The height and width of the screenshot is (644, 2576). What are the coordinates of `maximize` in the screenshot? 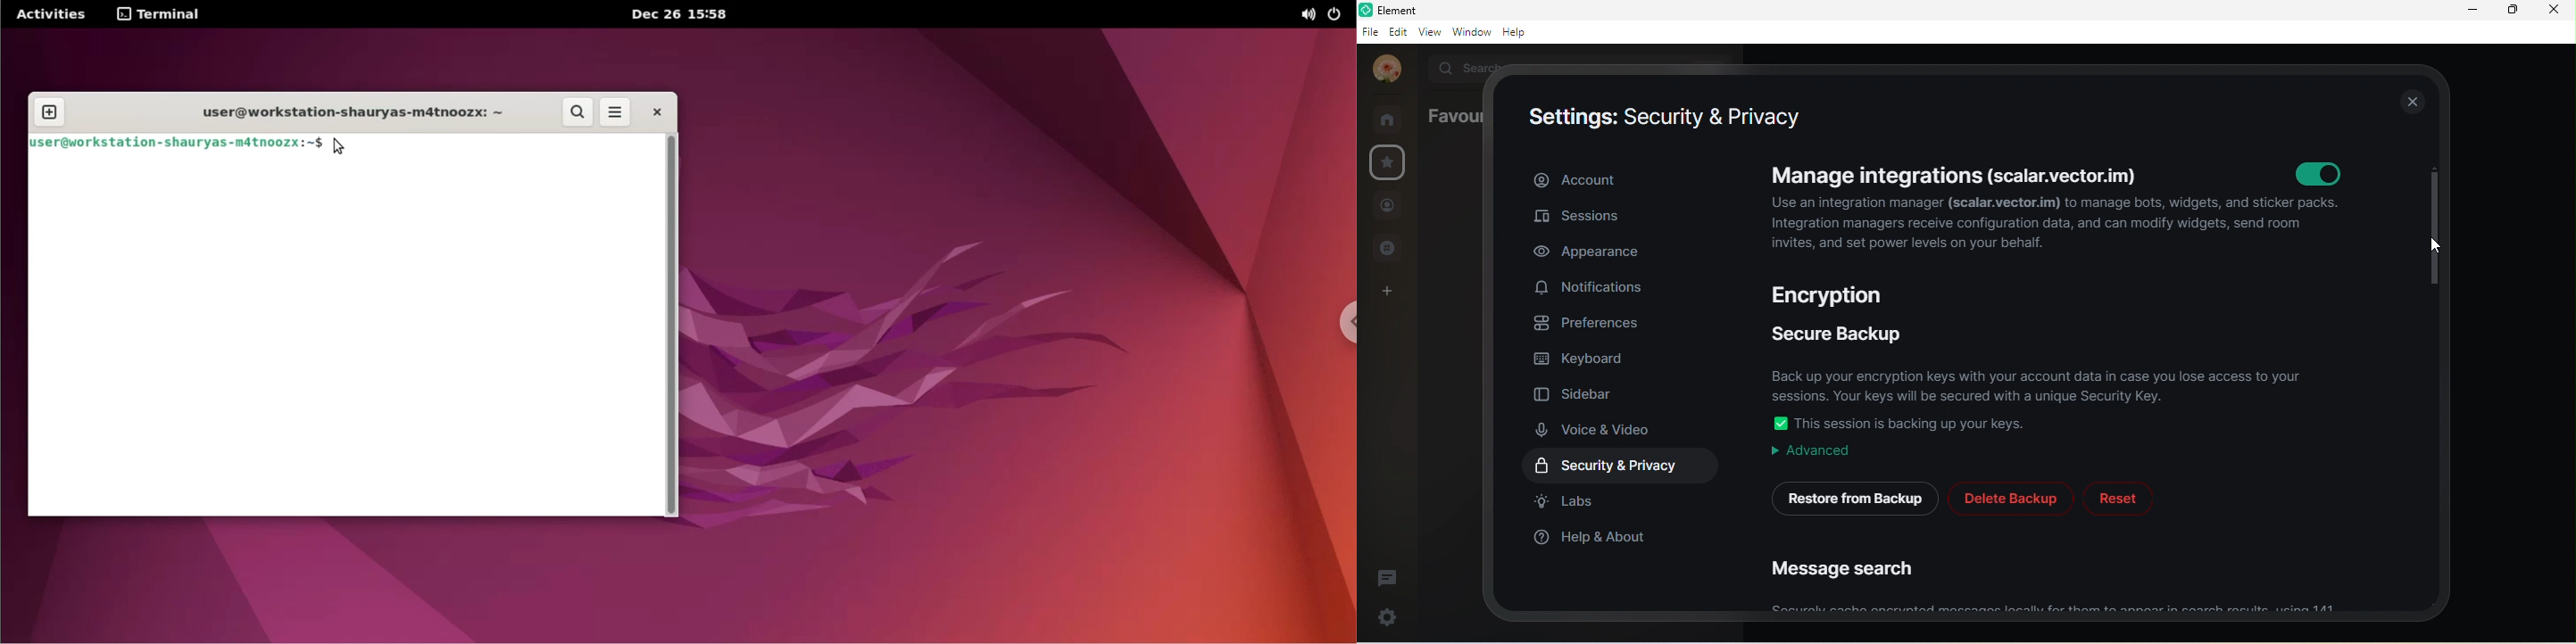 It's located at (2510, 11).